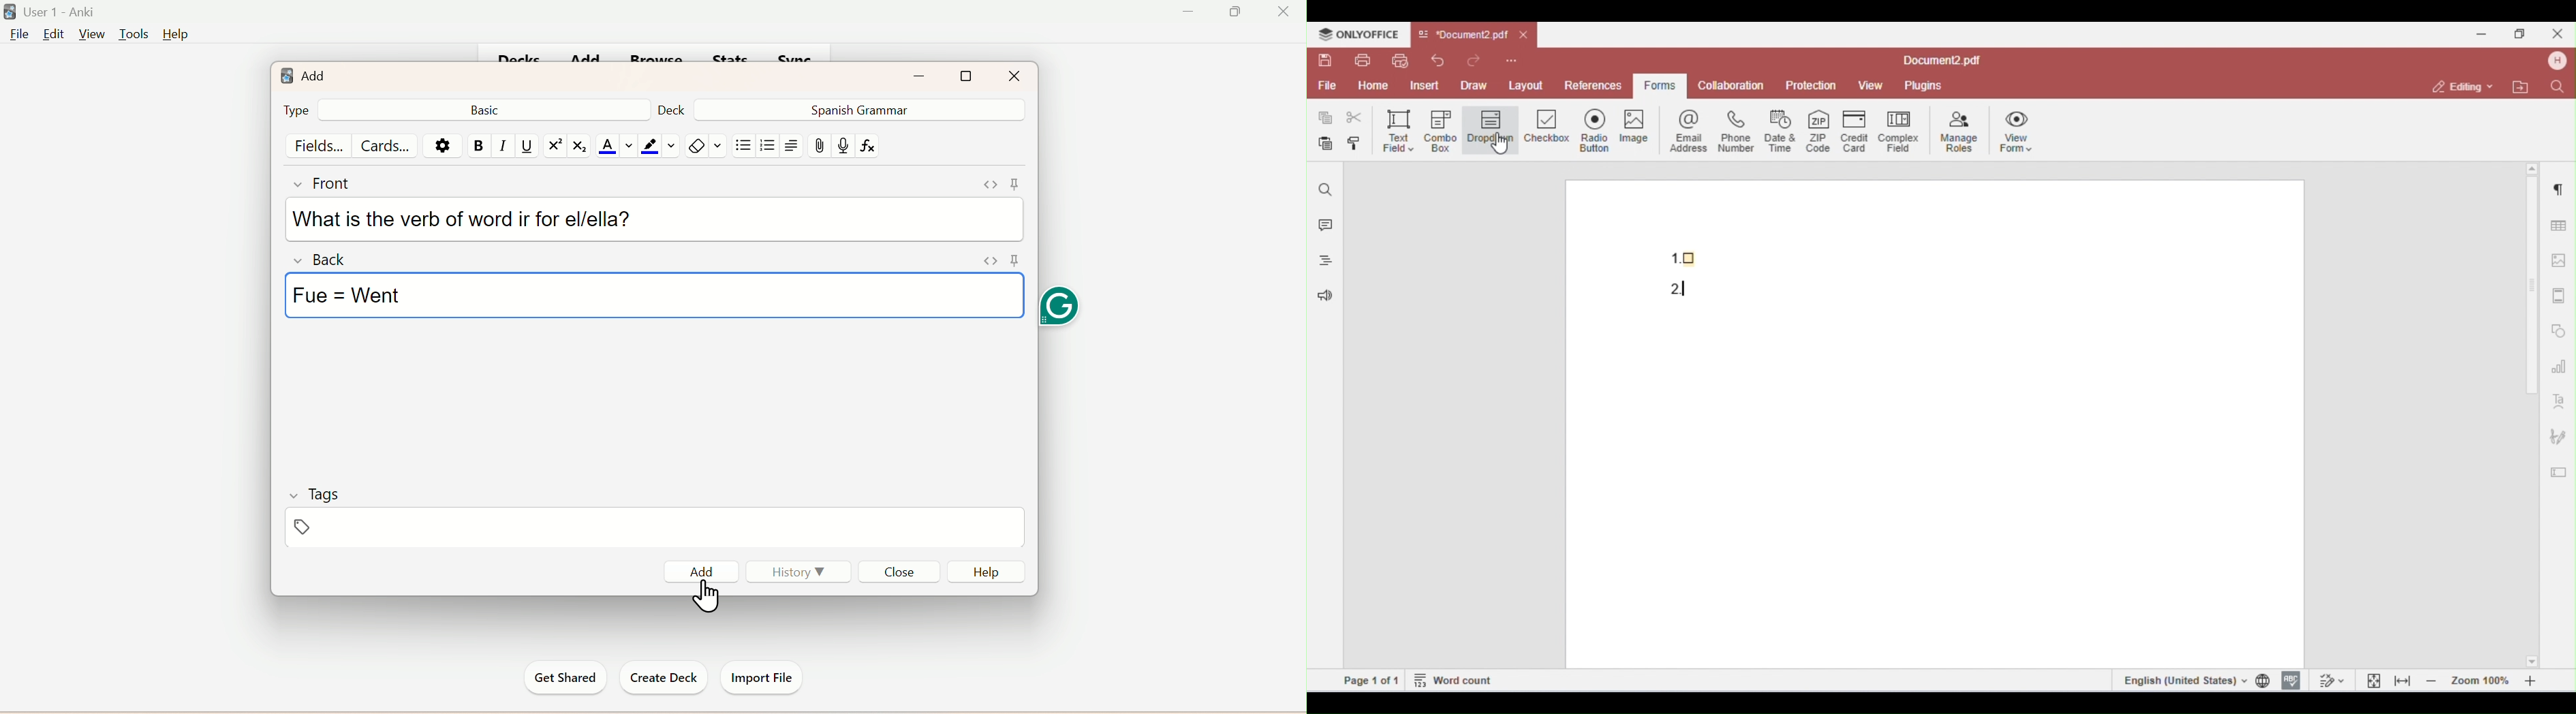 This screenshot has height=728, width=2576. What do you see at coordinates (579, 147) in the screenshot?
I see `Subscript` at bounding box center [579, 147].